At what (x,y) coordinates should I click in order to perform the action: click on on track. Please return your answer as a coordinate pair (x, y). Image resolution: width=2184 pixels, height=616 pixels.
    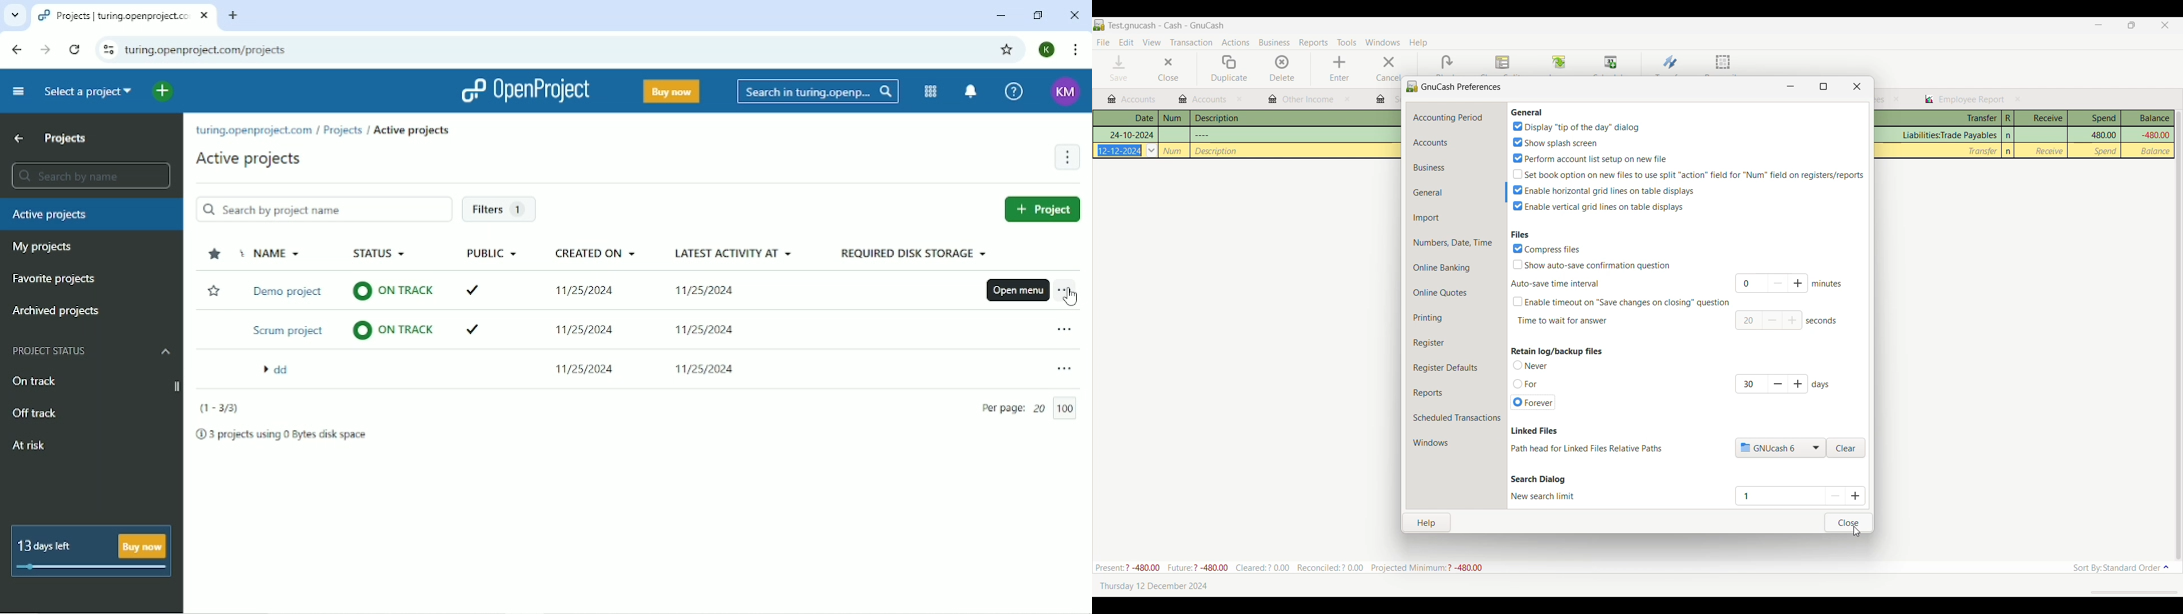
    Looking at the image, I should click on (394, 332).